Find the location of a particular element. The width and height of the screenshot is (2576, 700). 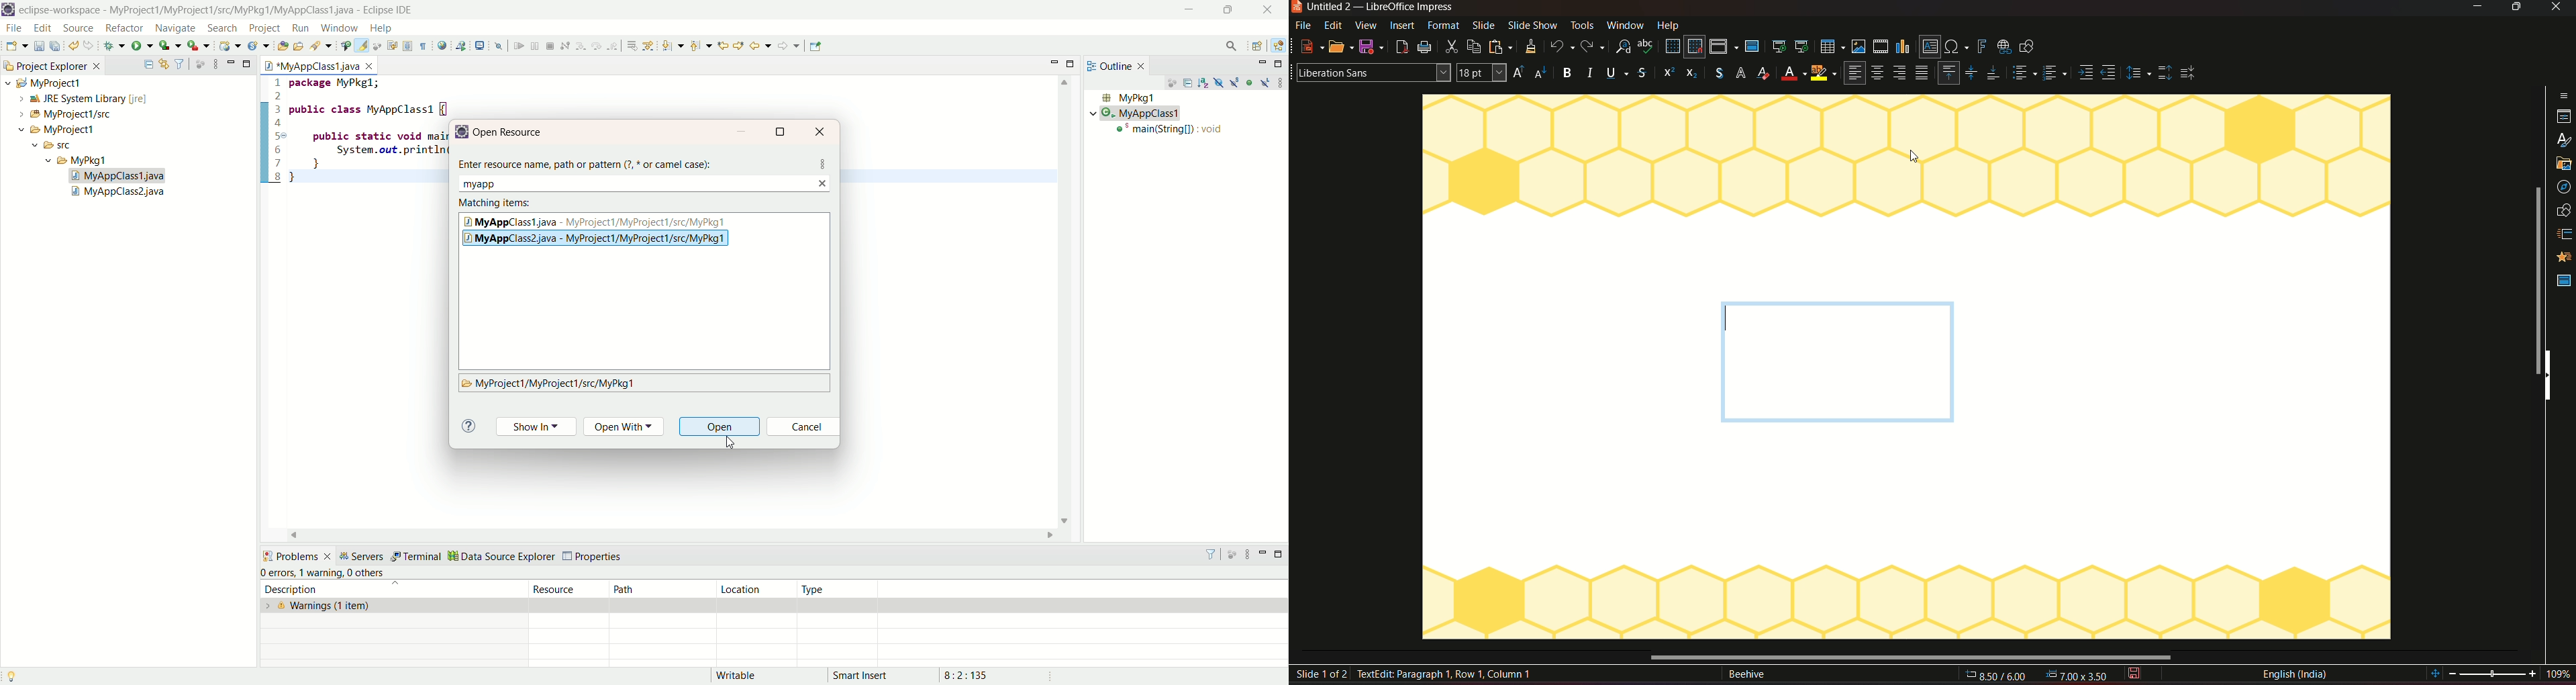

Untitled 2 — LibreOffice Impress is located at coordinates (1373, 8).